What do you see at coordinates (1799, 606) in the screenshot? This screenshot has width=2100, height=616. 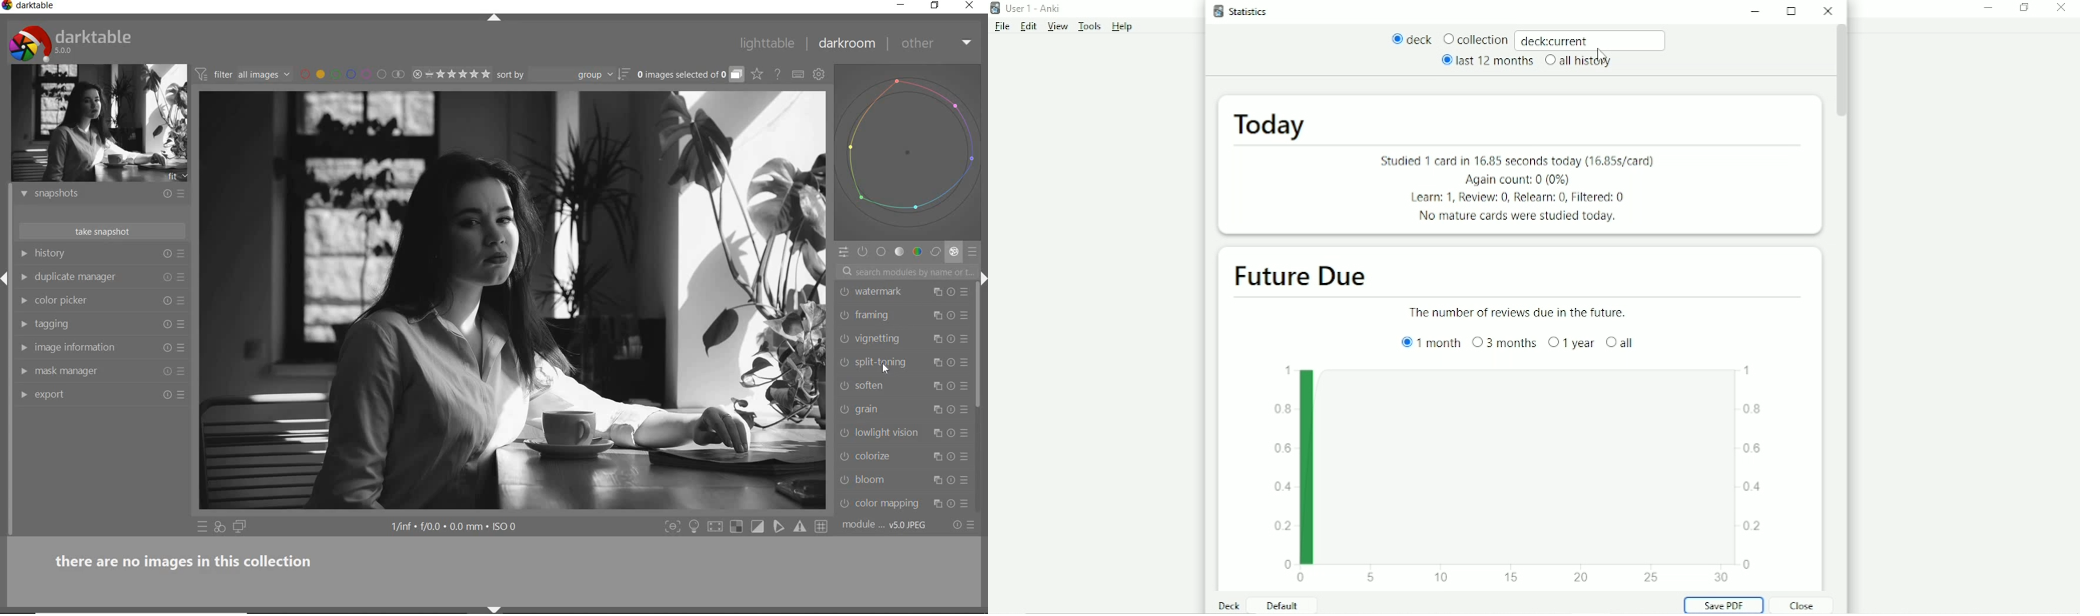 I see `Close` at bounding box center [1799, 606].